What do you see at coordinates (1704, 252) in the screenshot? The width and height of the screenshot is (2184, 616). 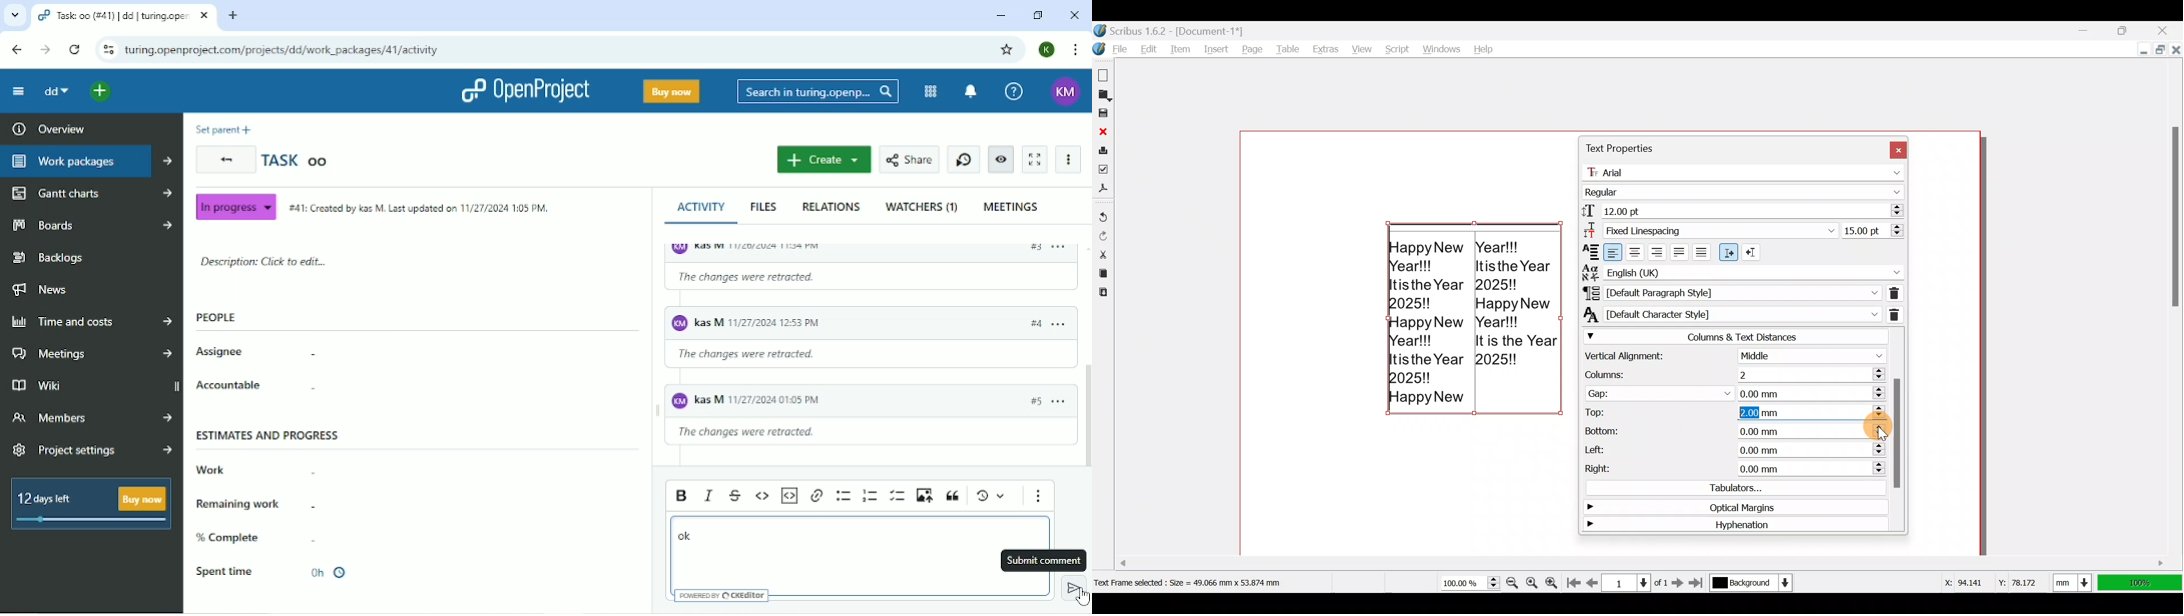 I see `Align text forced justified` at bounding box center [1704, 252].